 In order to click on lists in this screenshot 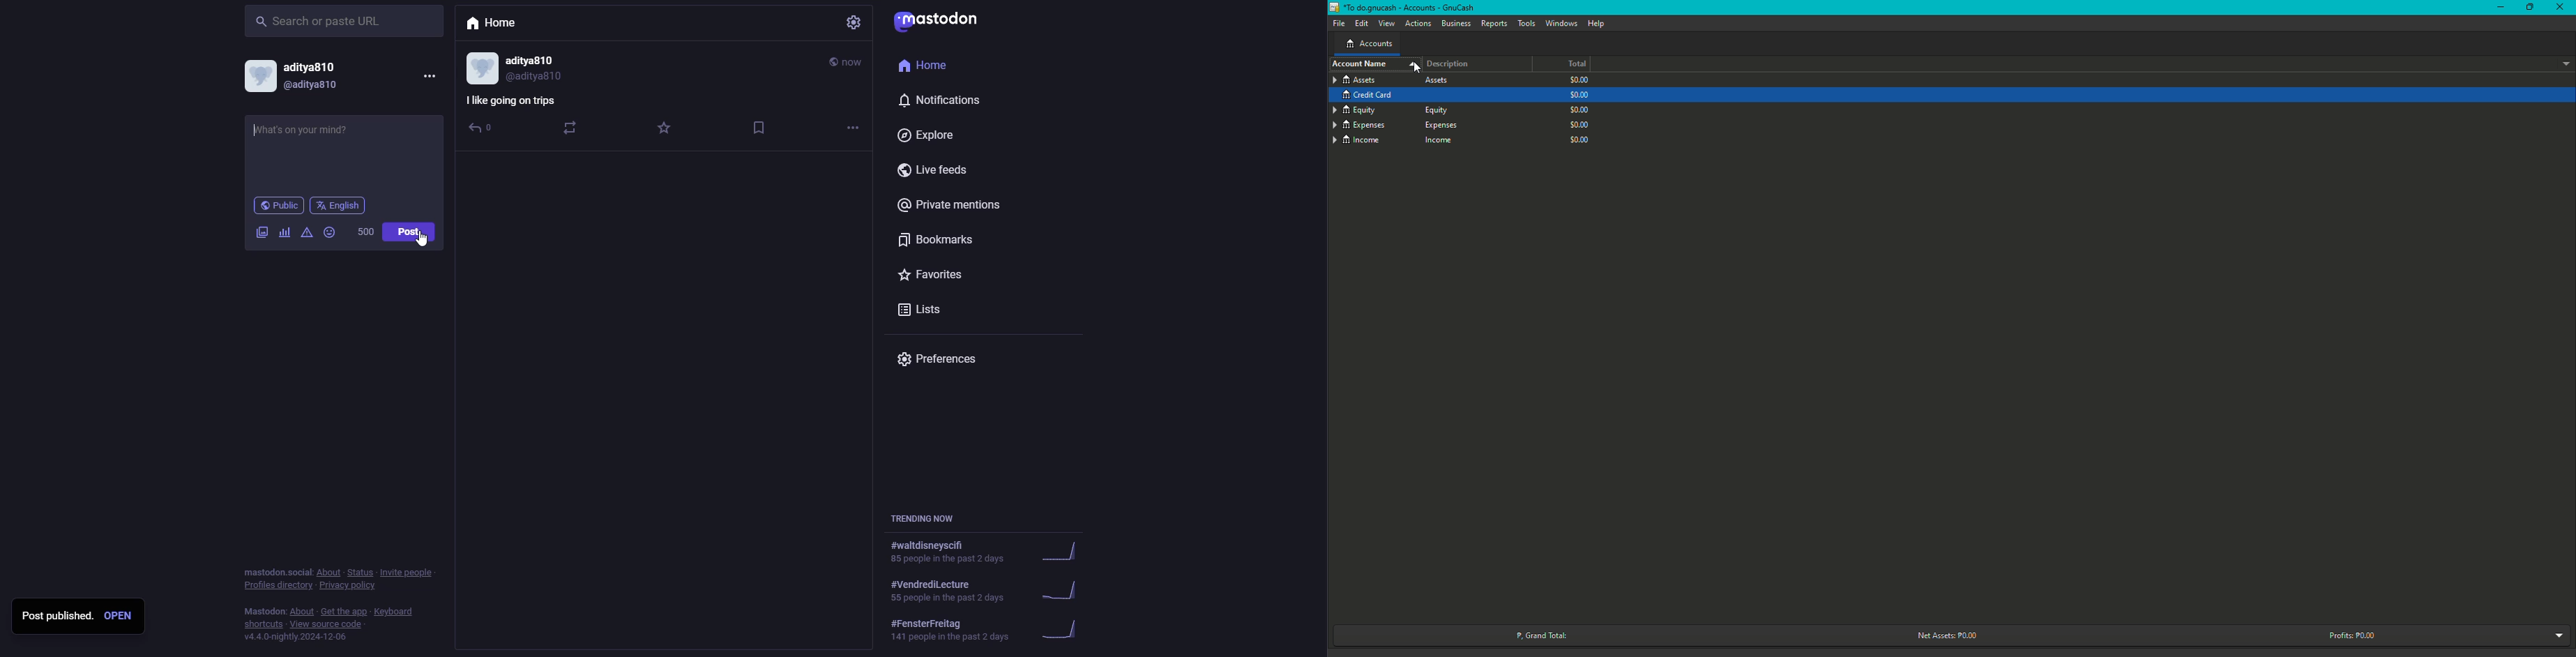, I will do `click(928, 310)`.